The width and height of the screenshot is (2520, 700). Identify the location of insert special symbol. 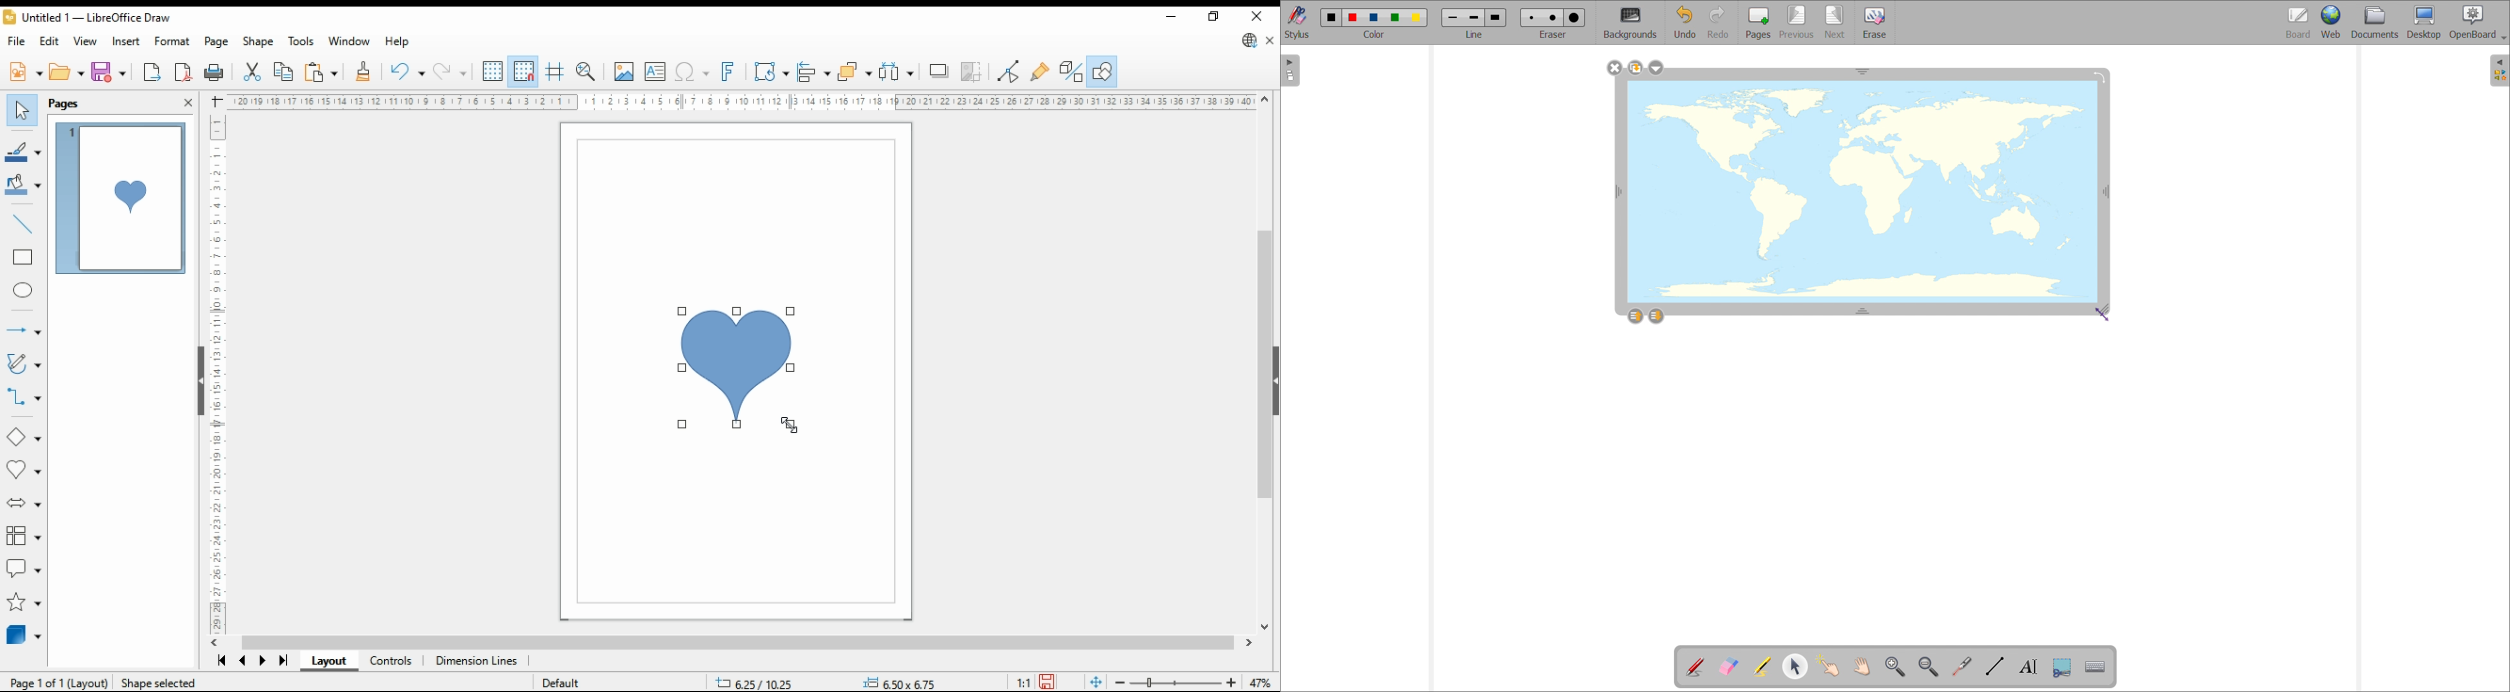
(692, 72).